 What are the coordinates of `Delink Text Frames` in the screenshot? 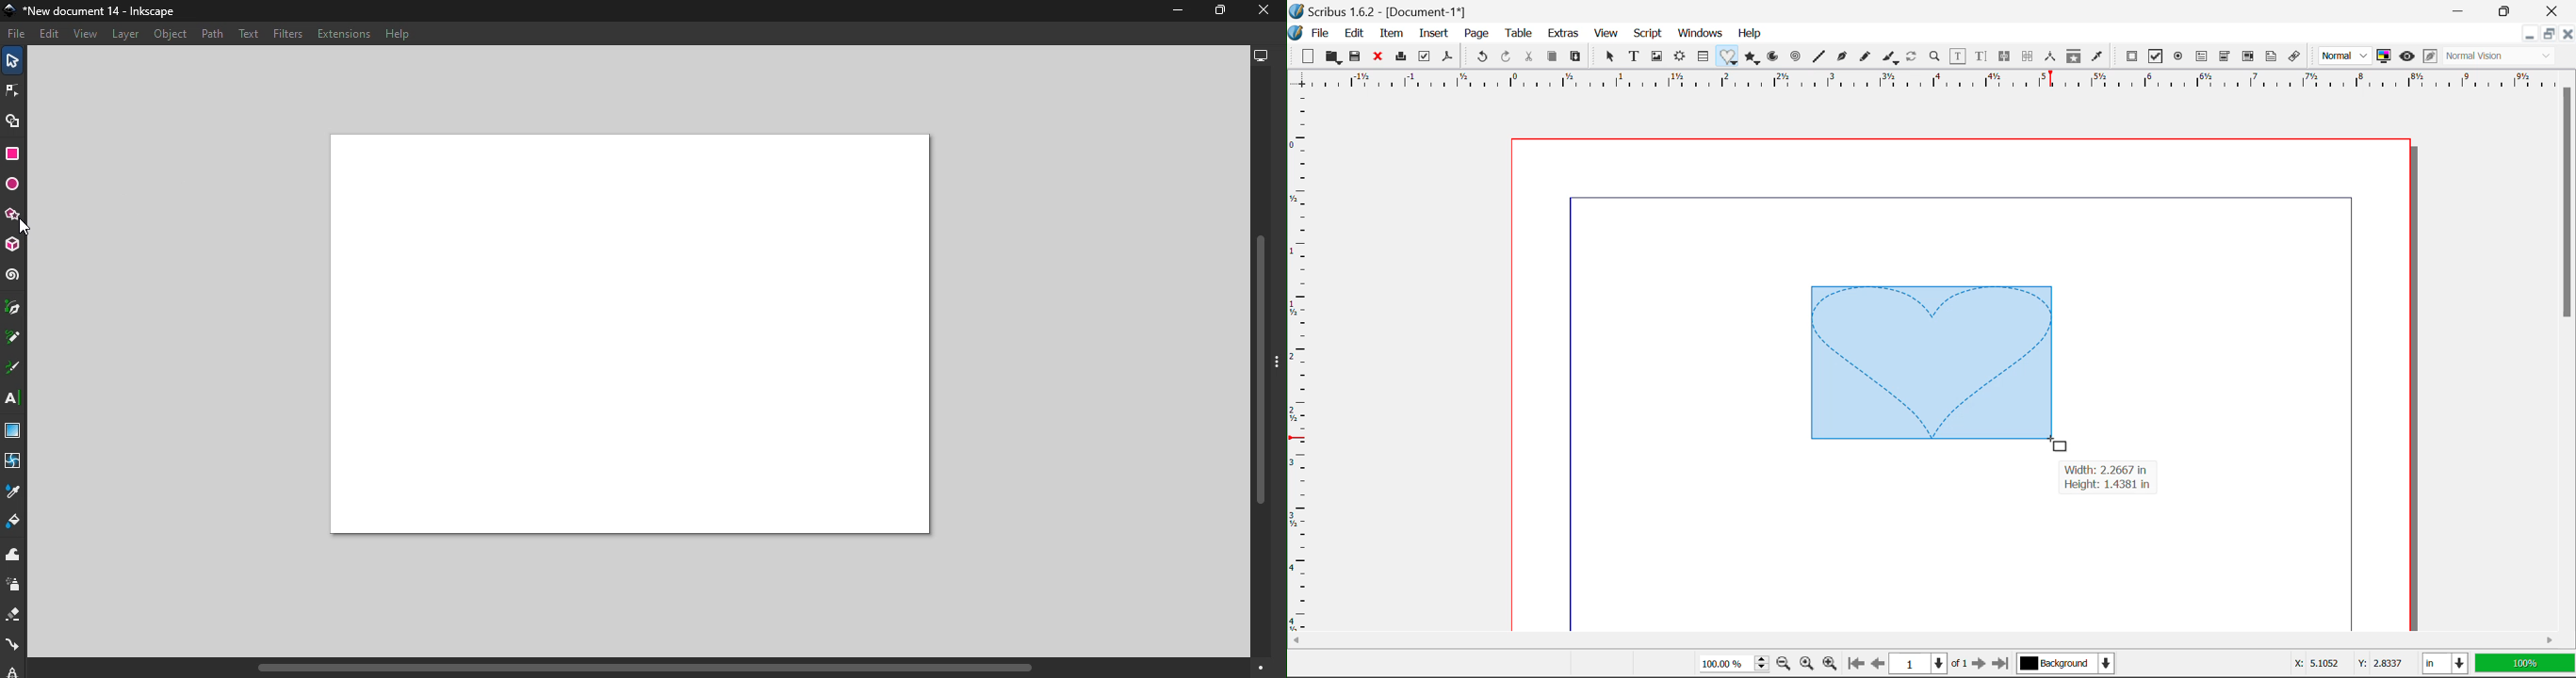 It's located at (2029, 56).